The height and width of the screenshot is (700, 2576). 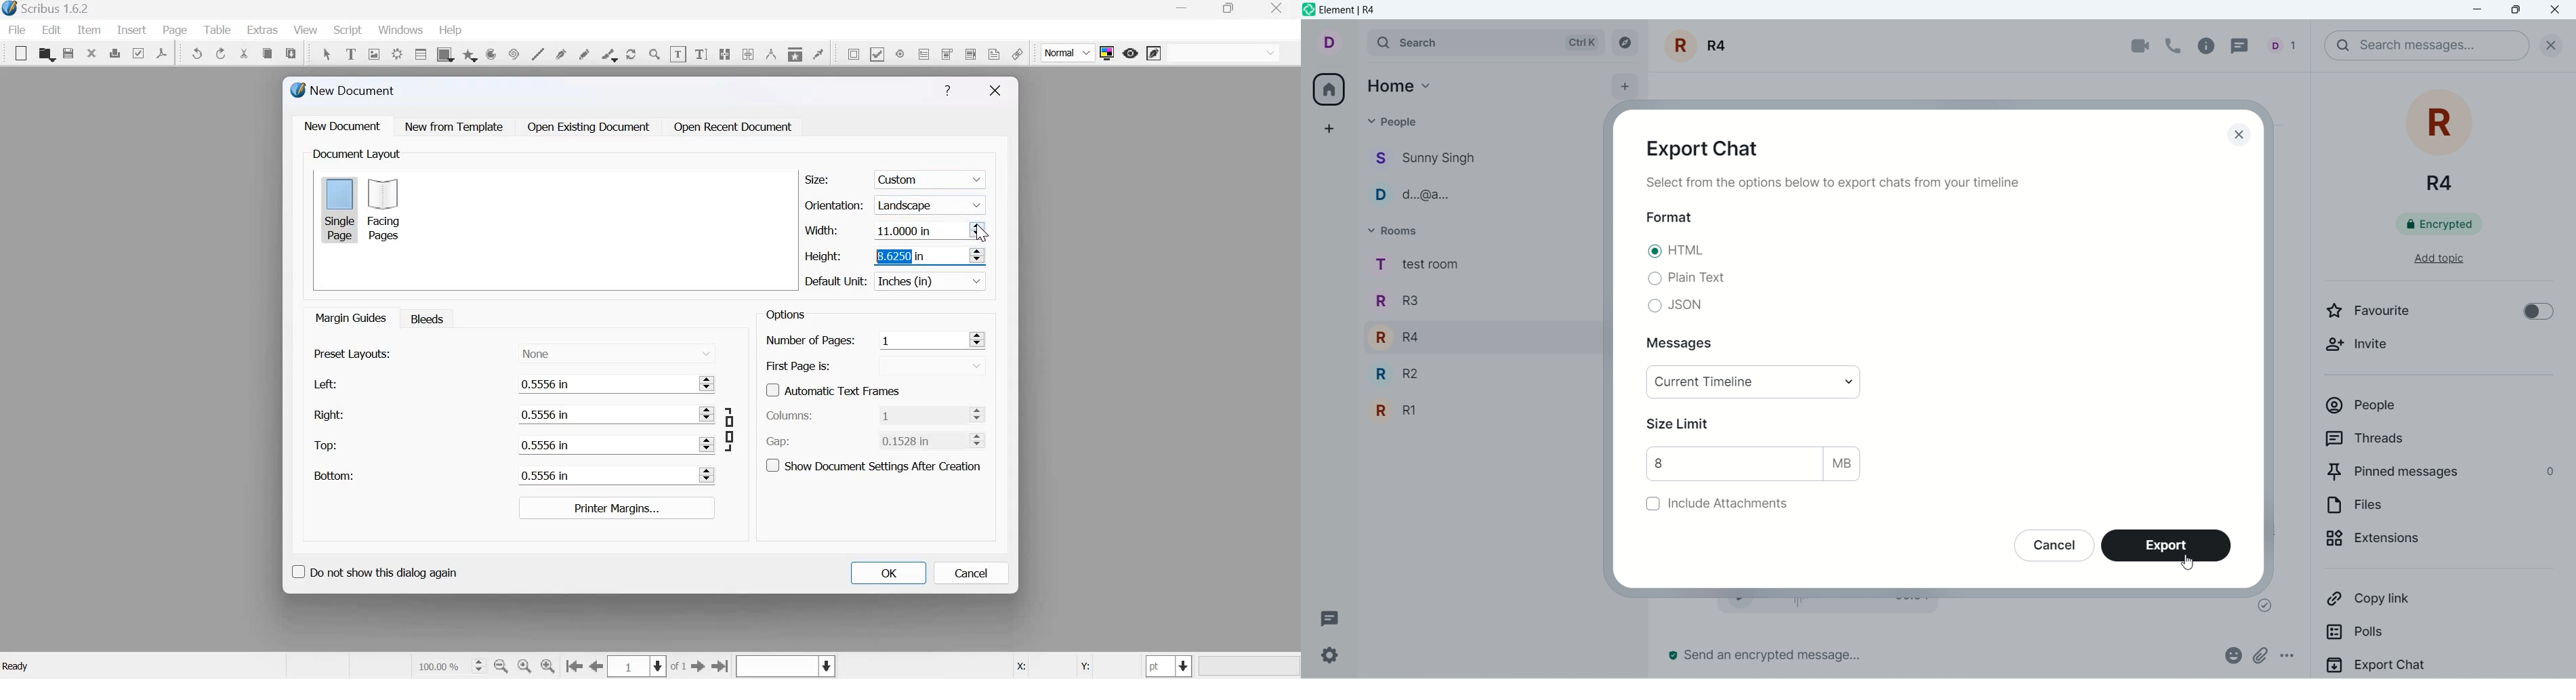 What do you see at coordinates (574, 667) in the screenshot?
I see `Go to the first page` at bounding box center [574, 667].